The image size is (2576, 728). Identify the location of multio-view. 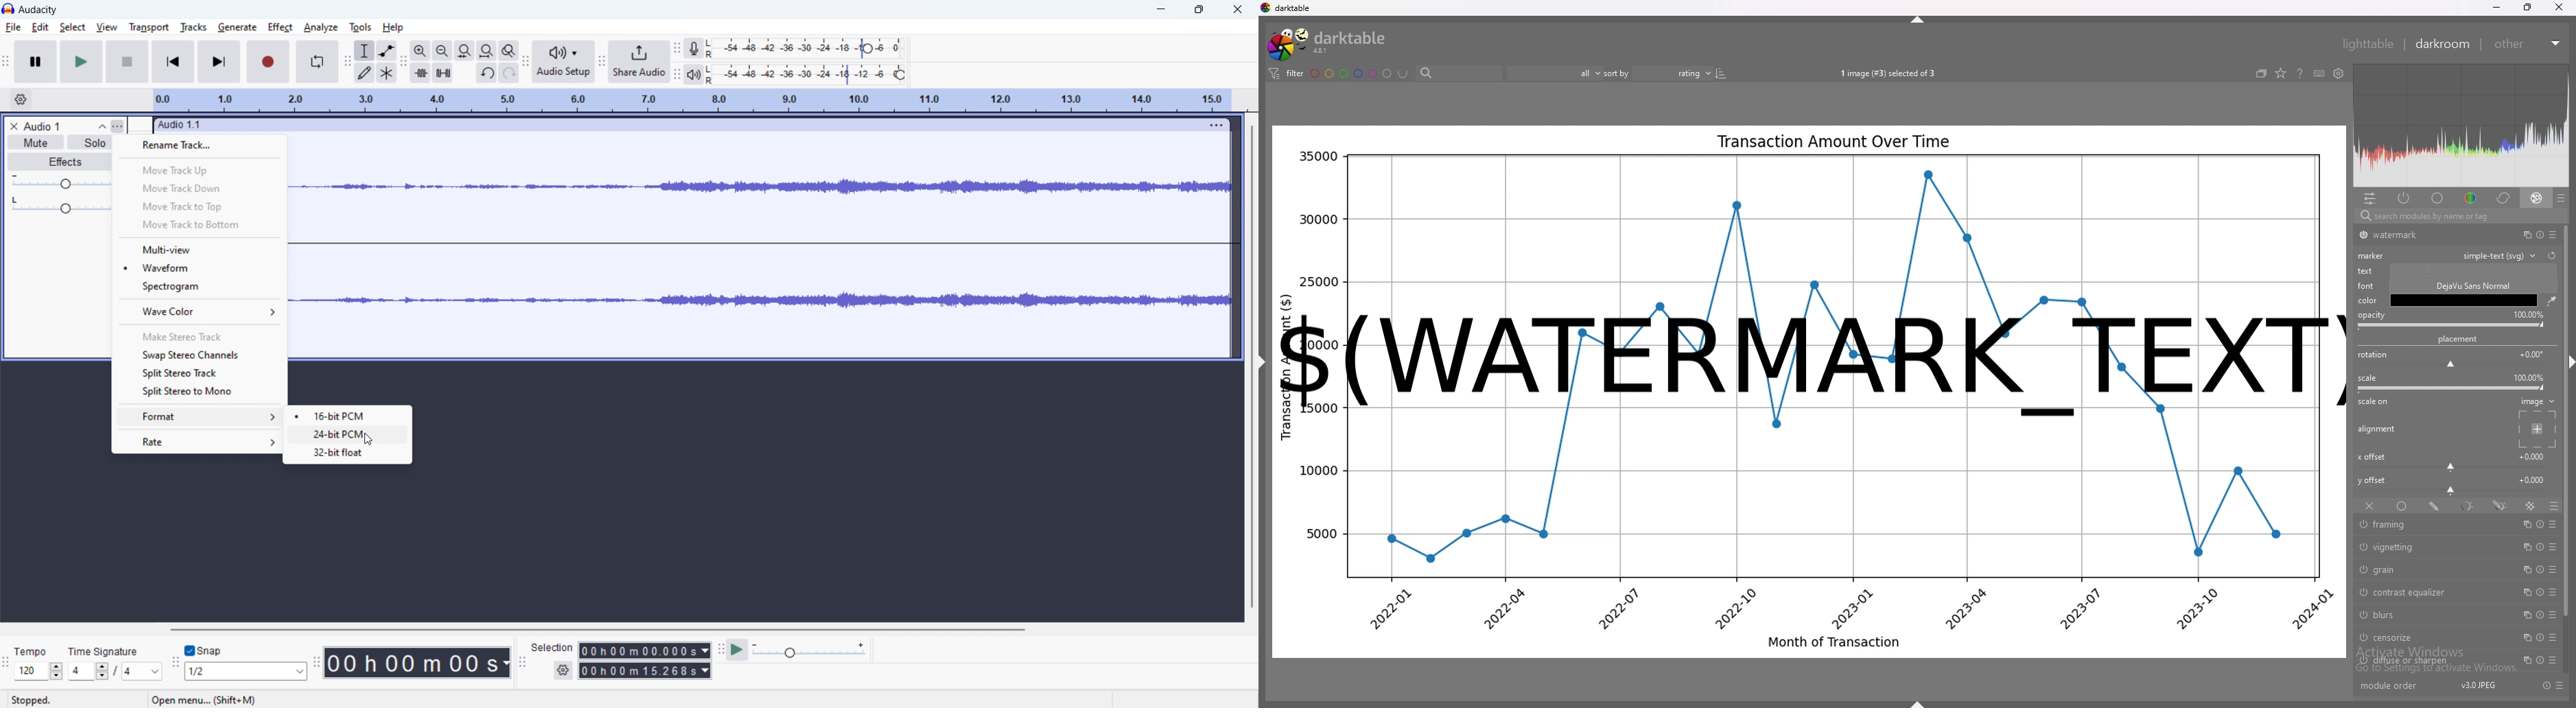
(200, 248).